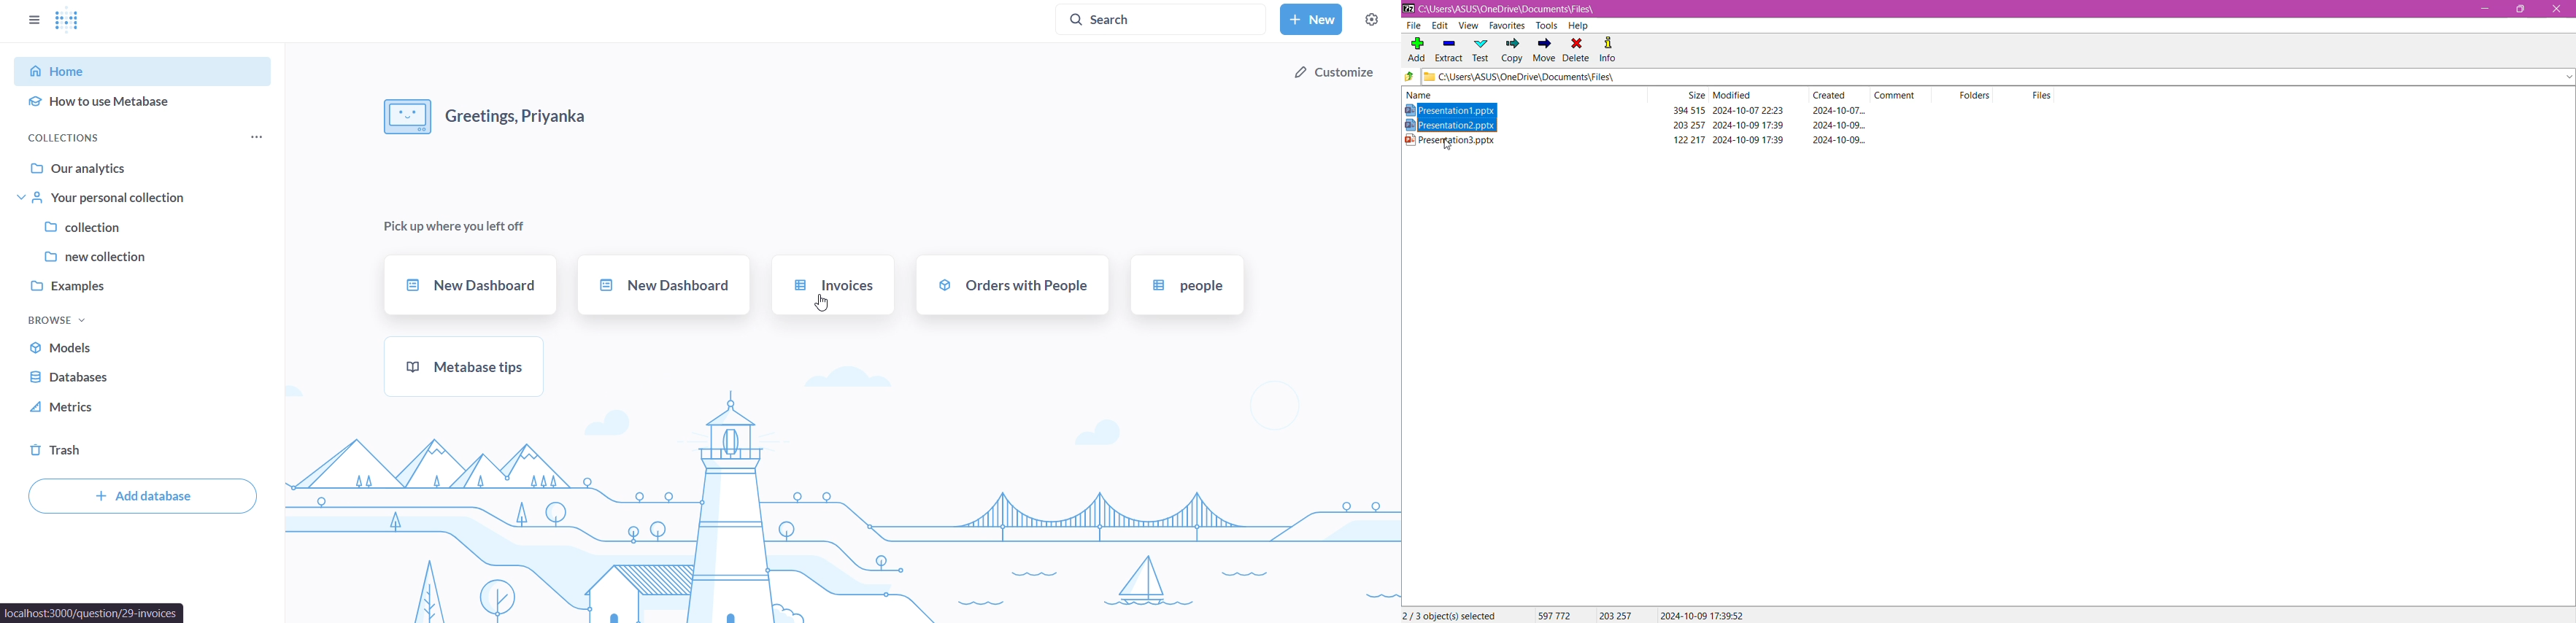 The width and height of the screenshot is (2576, 644). Describe the element at coordinates (145, 496) in the screenshot. I see `add database` at that location.